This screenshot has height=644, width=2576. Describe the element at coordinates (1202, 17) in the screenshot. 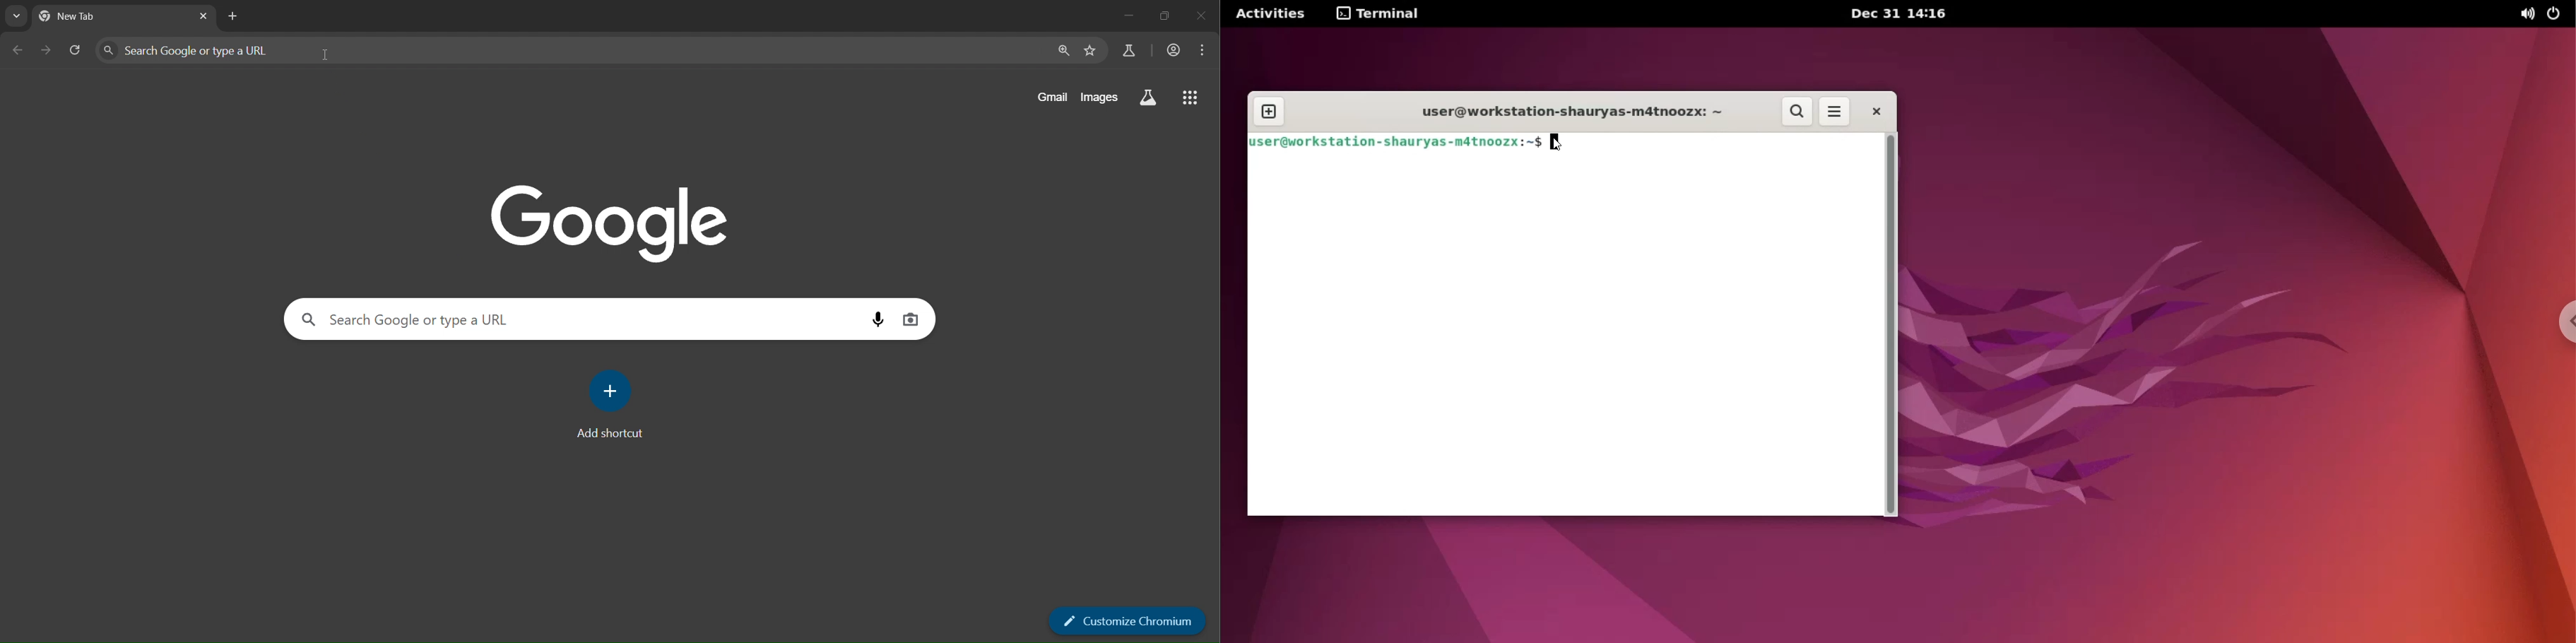

I see `close` at that location.